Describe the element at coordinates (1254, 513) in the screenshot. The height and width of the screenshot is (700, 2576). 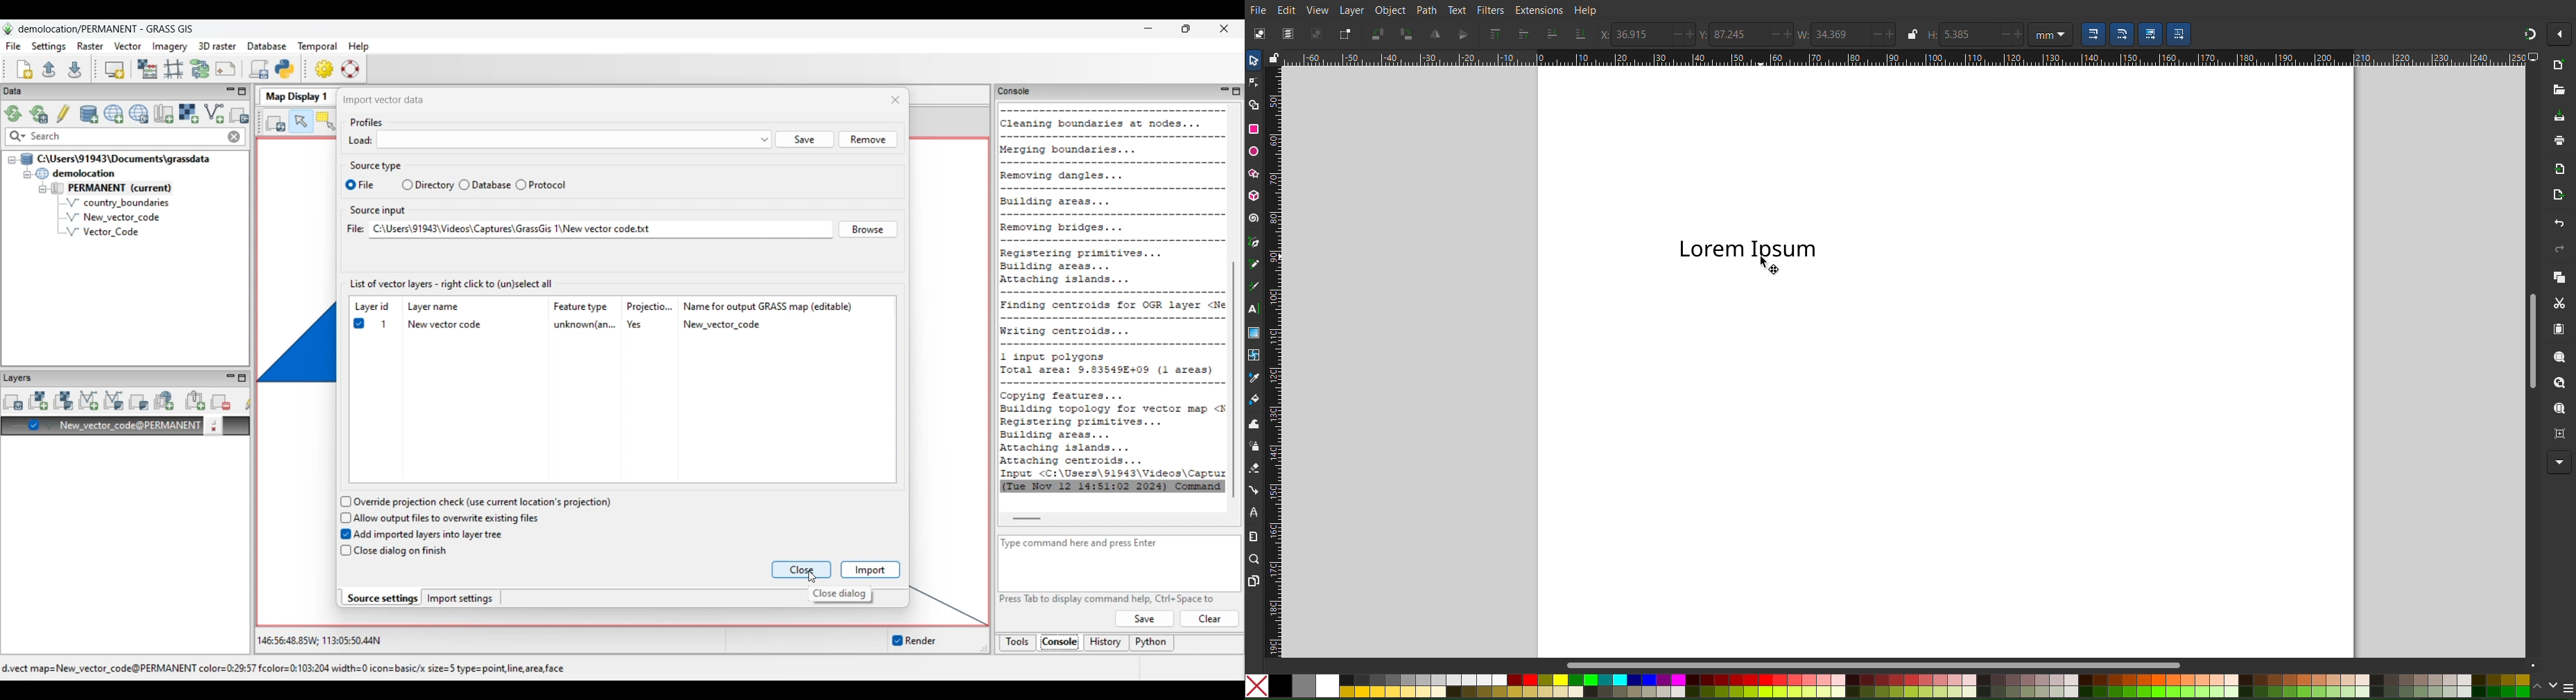
I see `LPE Tool` at that location.